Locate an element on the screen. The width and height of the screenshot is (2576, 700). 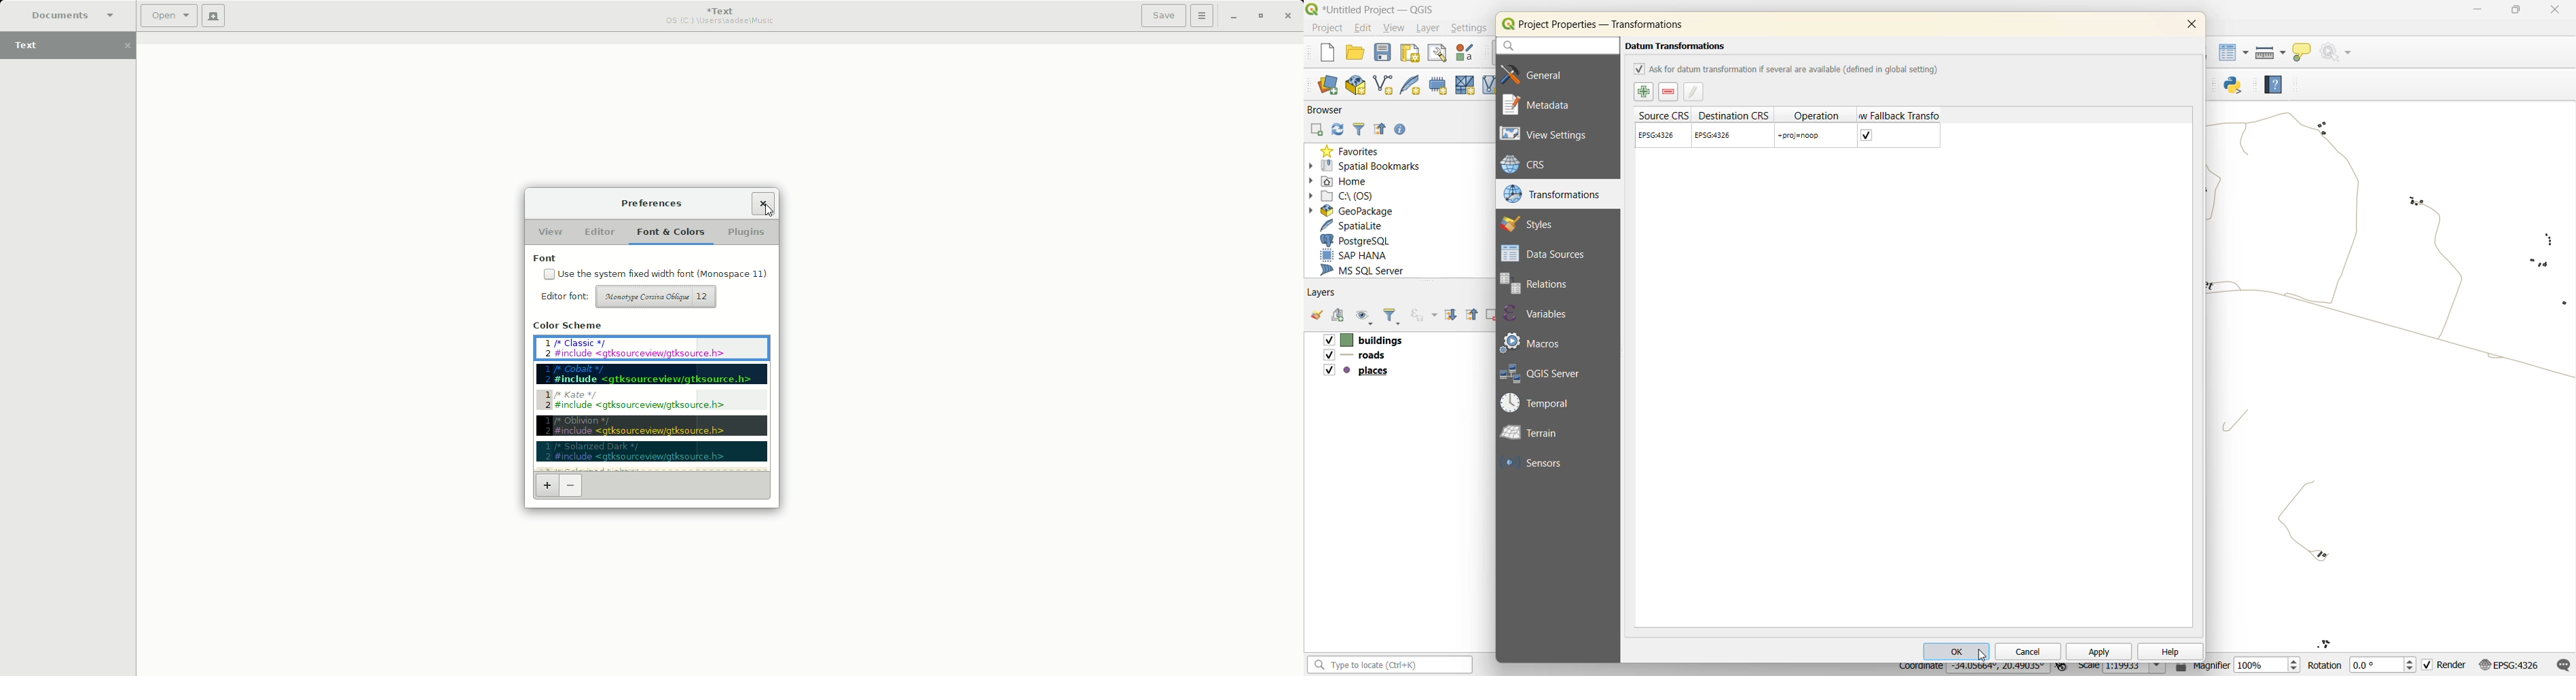
toggle extents is located at coordinates (2063, 669).